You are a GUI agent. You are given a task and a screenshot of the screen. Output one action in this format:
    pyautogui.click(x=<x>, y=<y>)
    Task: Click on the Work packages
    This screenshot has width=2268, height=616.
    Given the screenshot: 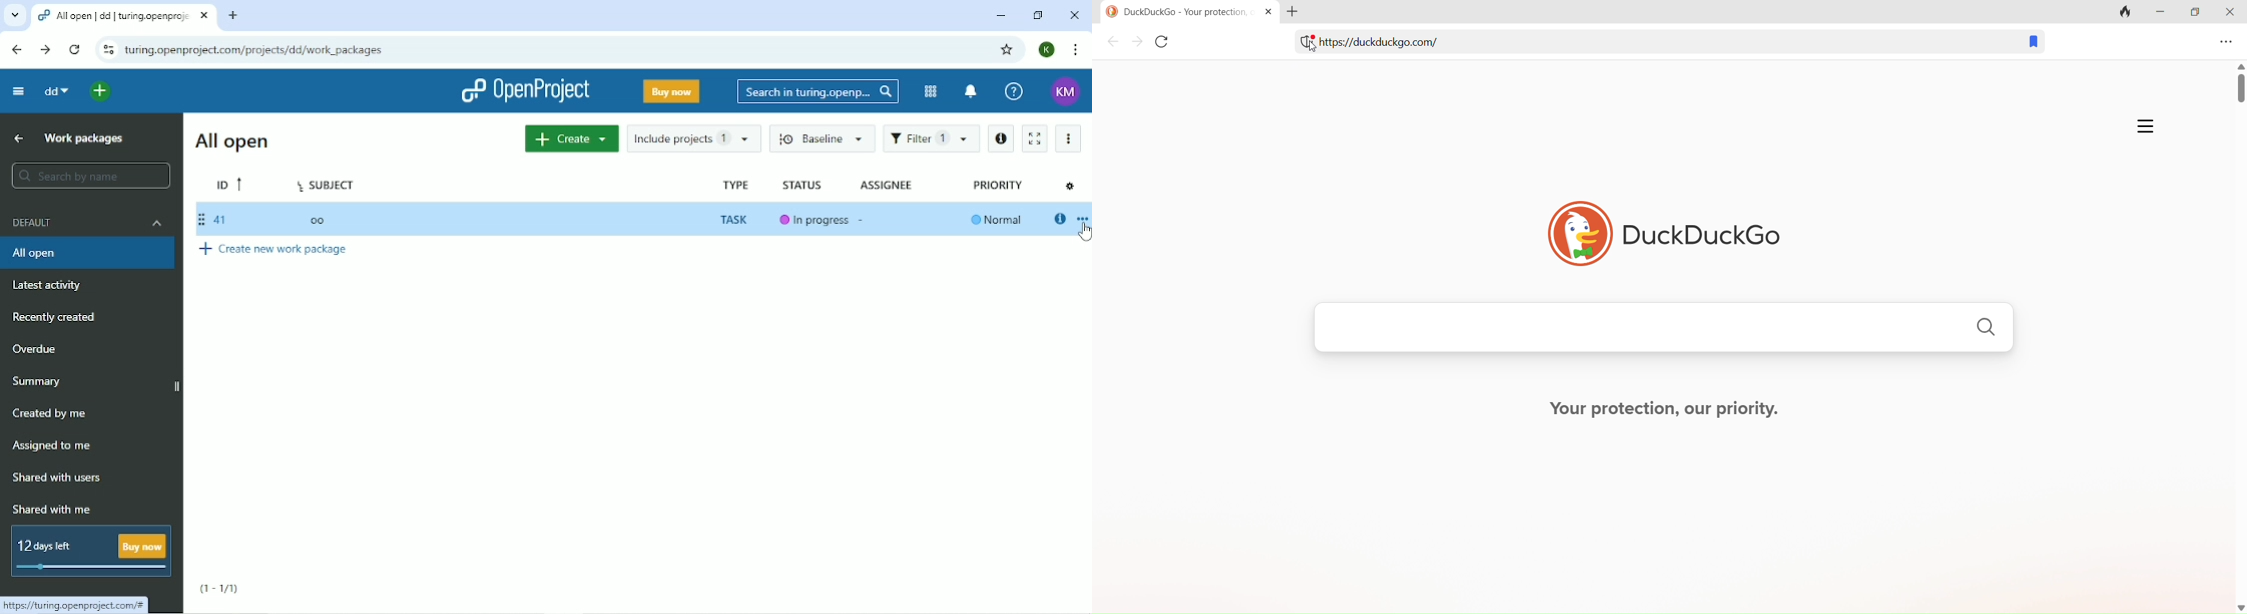 What is the action you would take?
    pyautogui.click(x=87, y=139)
    